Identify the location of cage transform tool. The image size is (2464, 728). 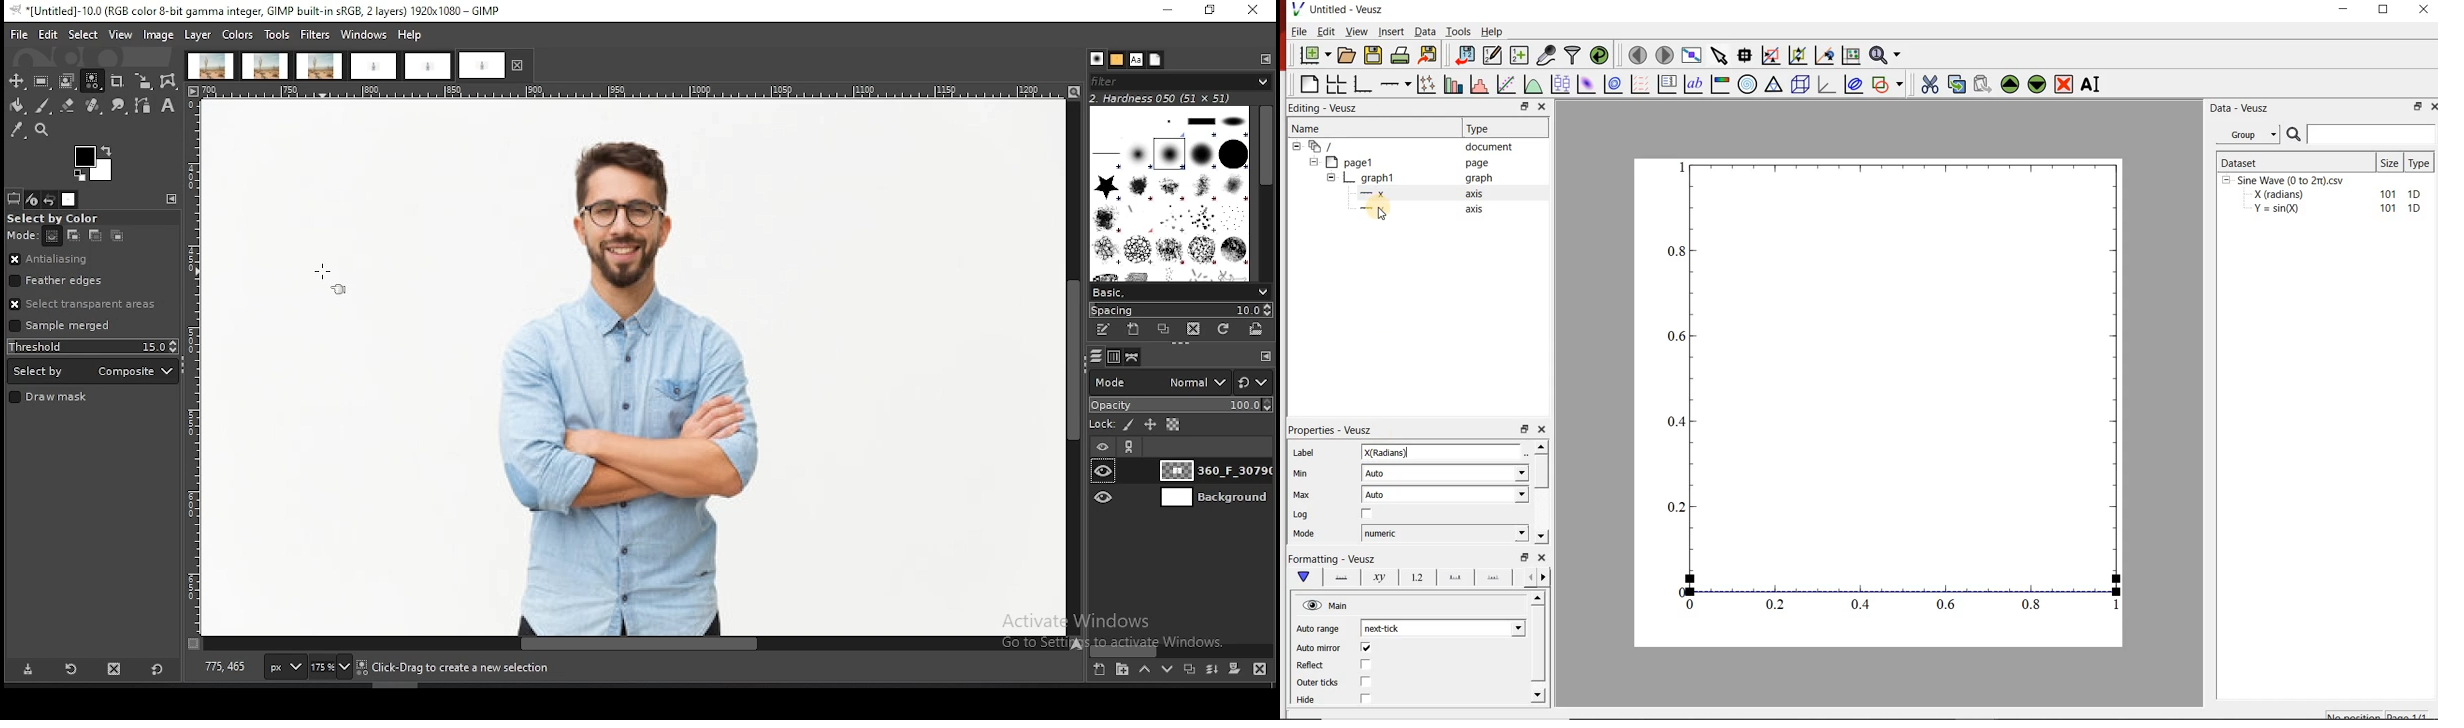
(170, 81).